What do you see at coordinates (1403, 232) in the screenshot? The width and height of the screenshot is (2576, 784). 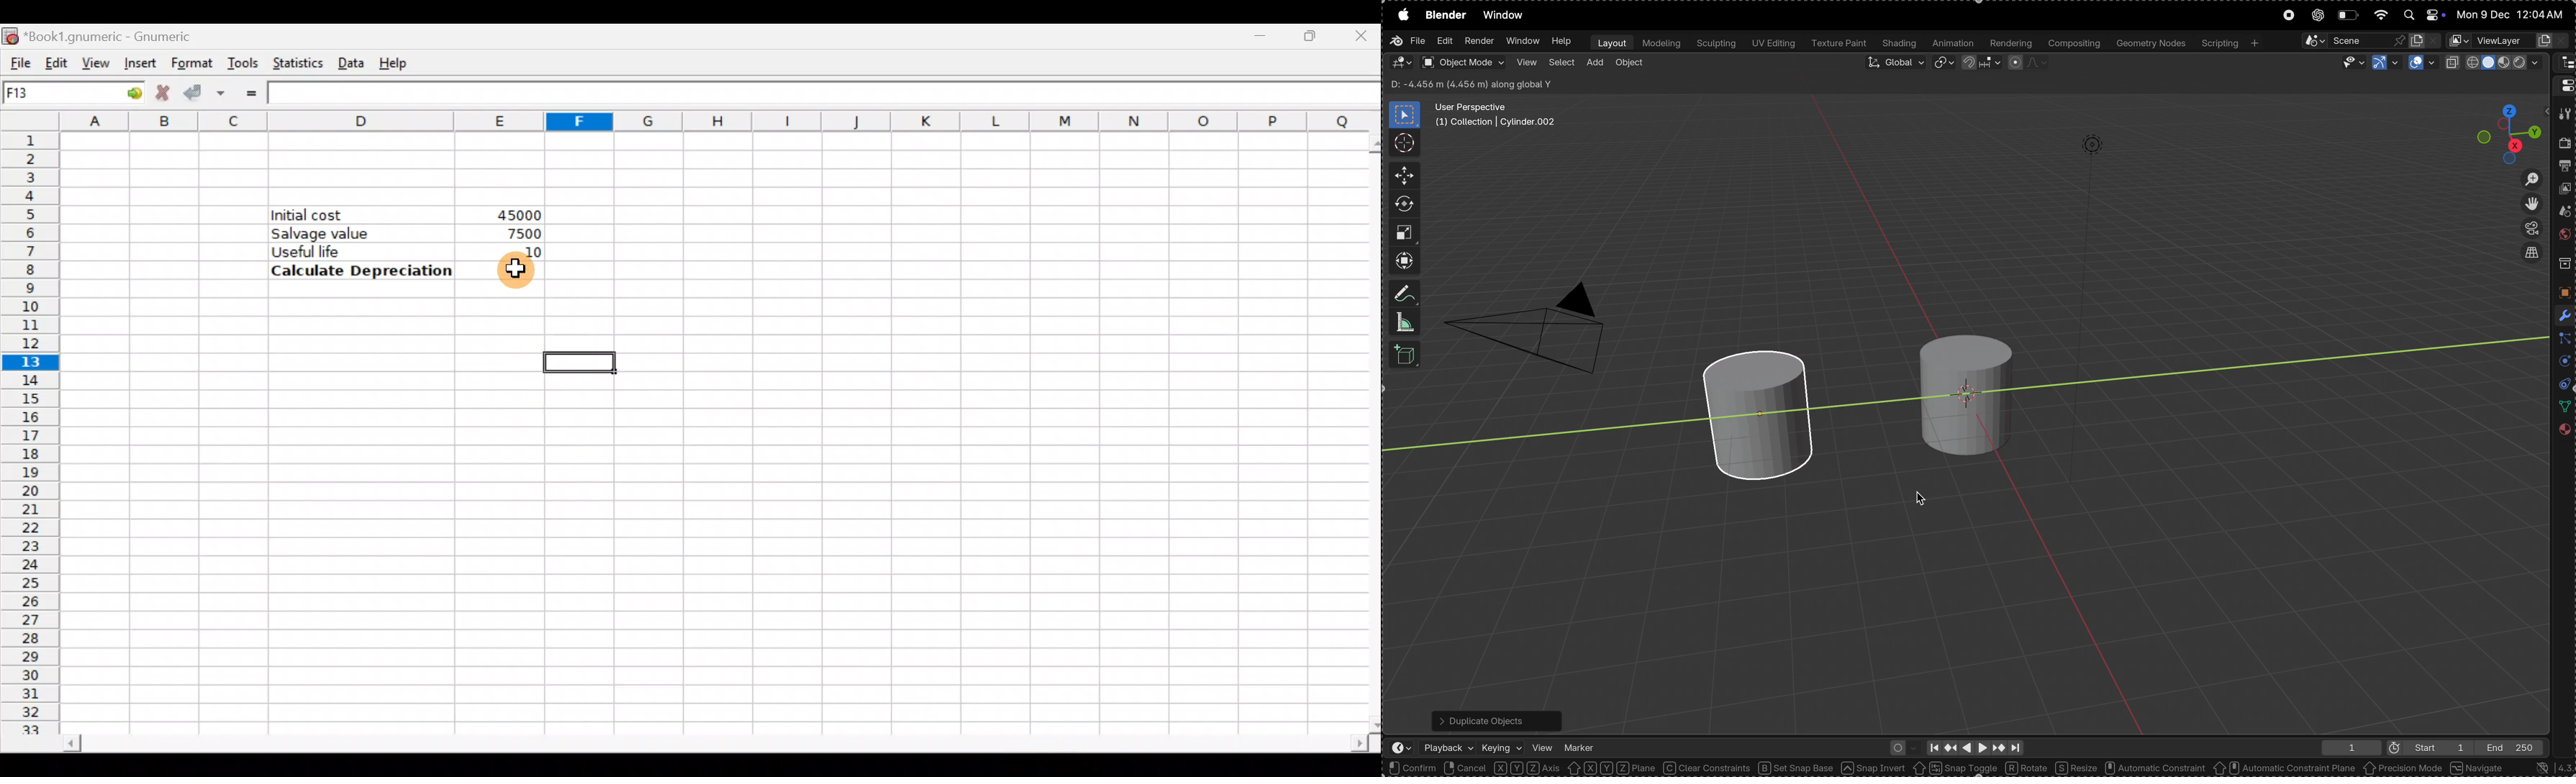 I see `scale` at bounding box center [1403, 232].